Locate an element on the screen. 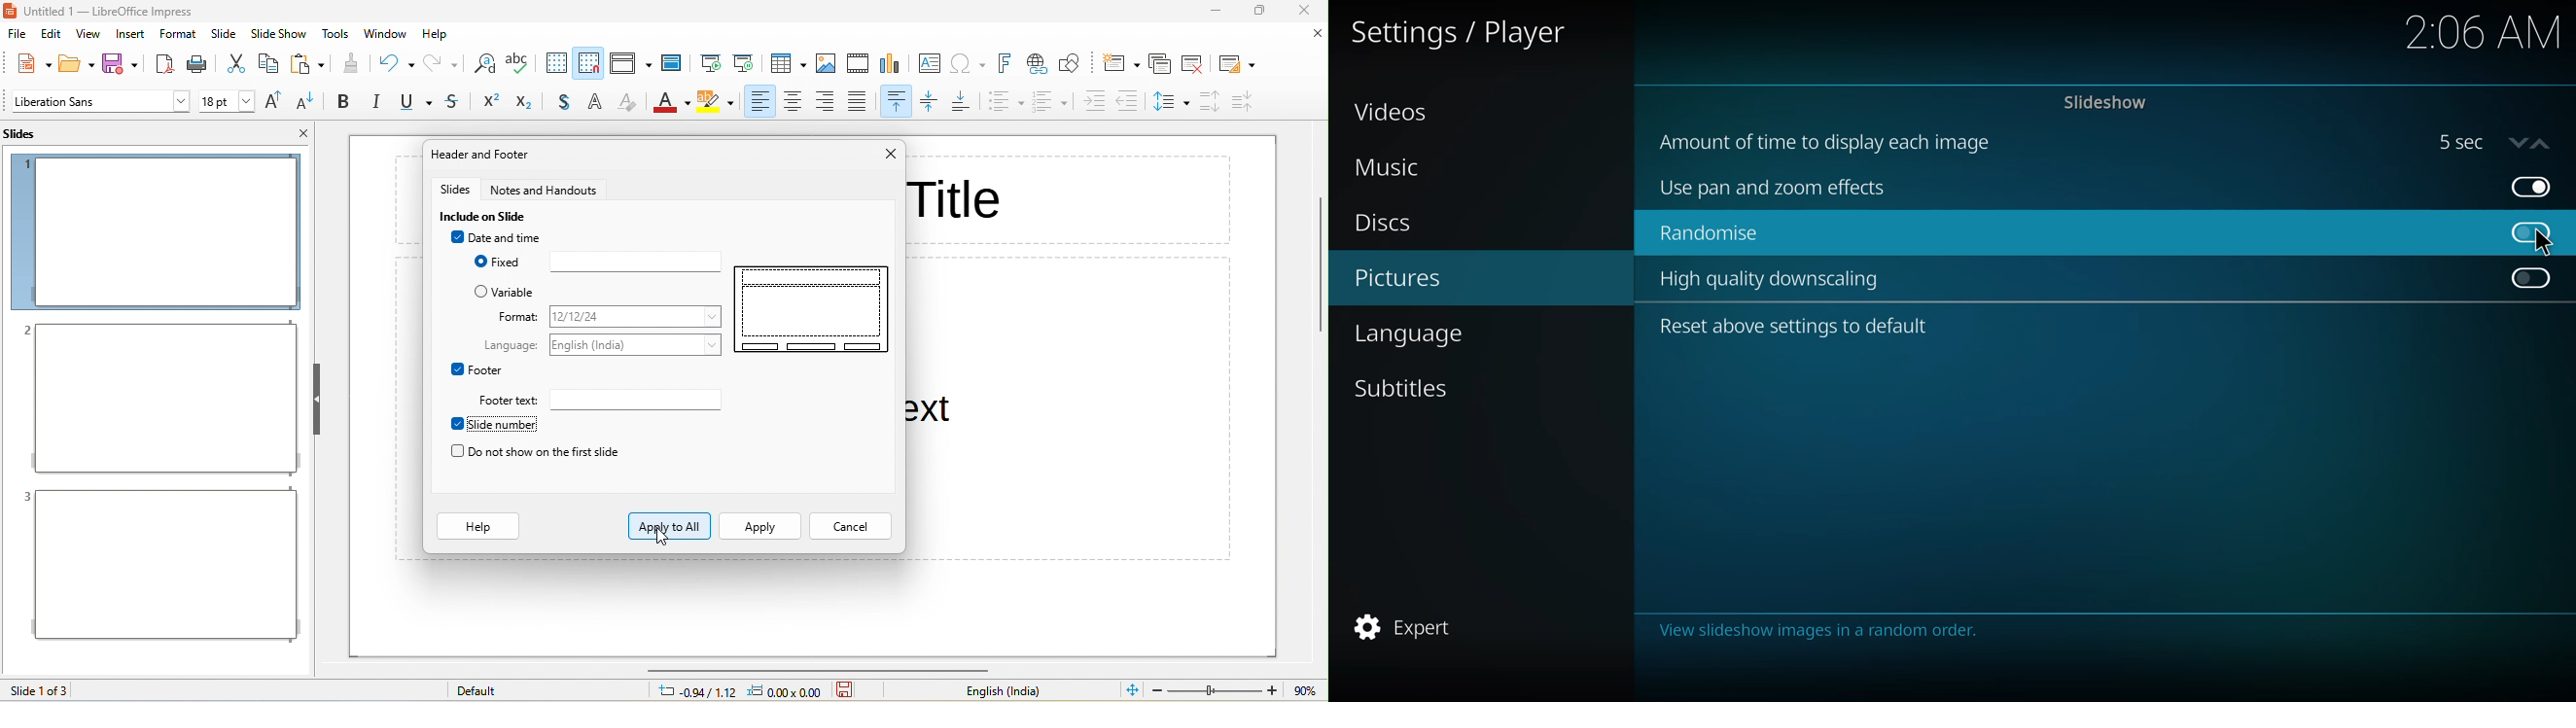 The image size is (2576, 728). decrease paragraph spacing is located at coordinates (1245, 101).